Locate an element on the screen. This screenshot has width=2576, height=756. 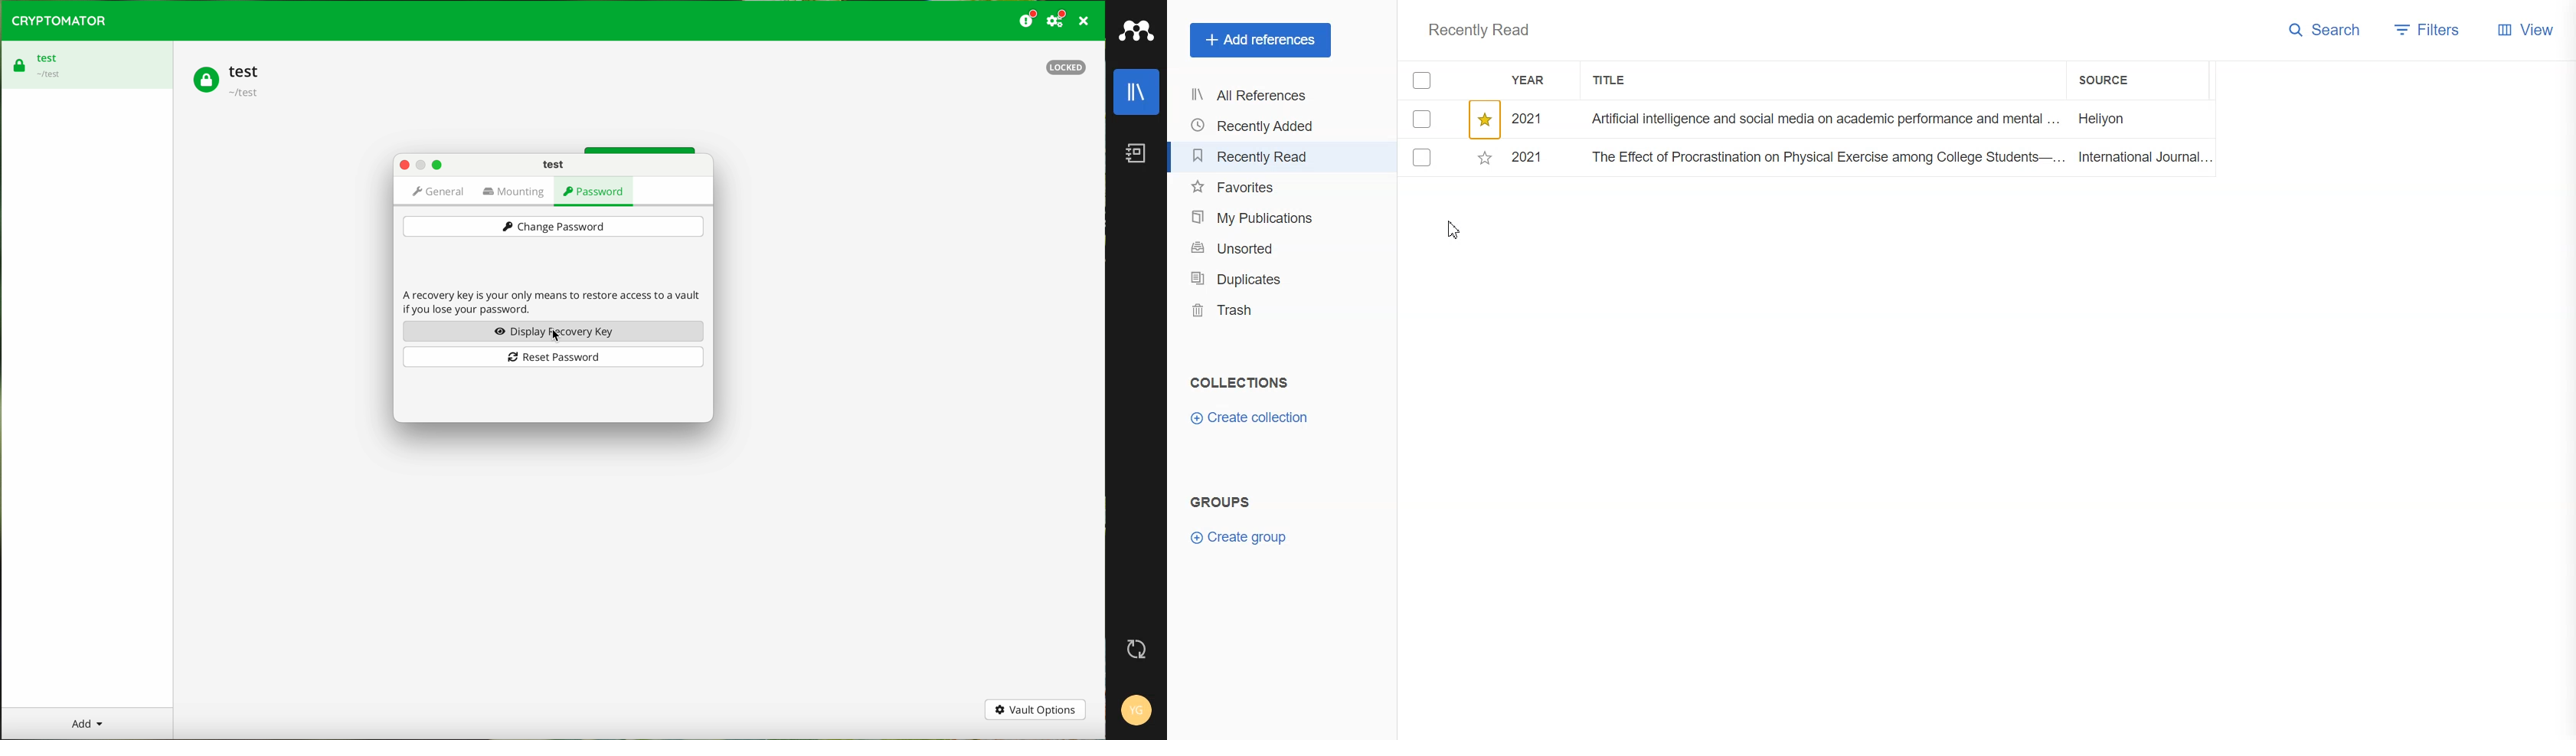
All References is located at coordinates (1255, 97).